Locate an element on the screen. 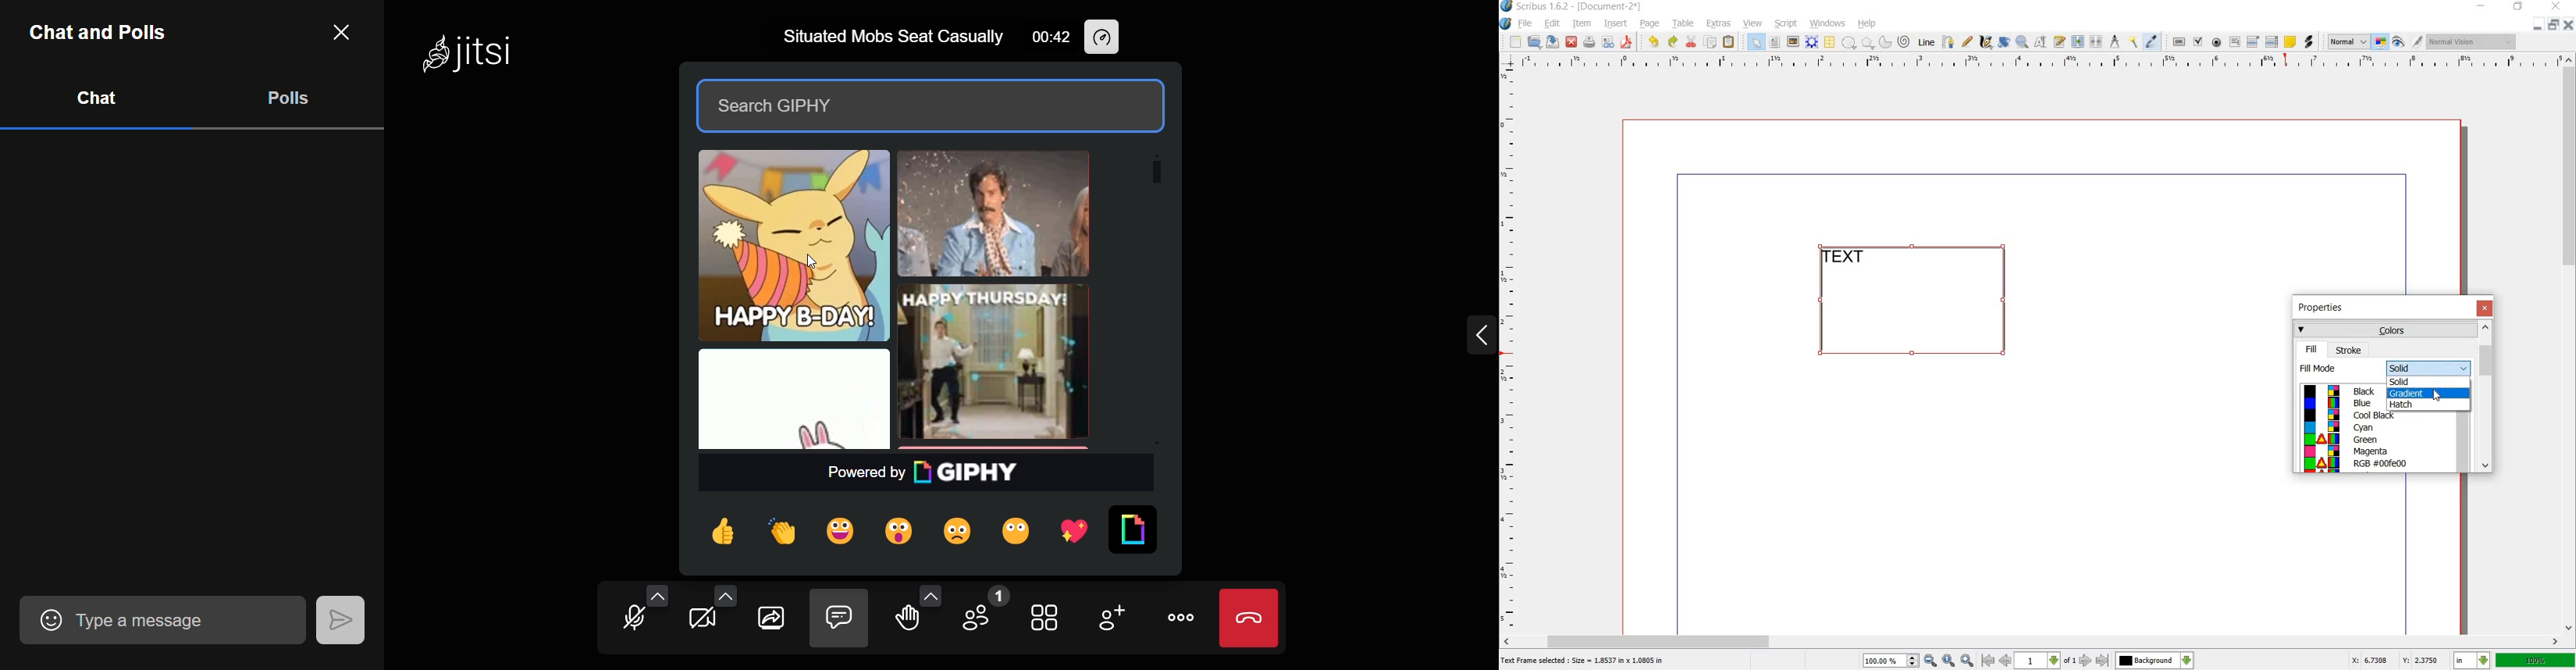 This screenshot has width=2576, height=672. close is located at coordinates (2485, 308).